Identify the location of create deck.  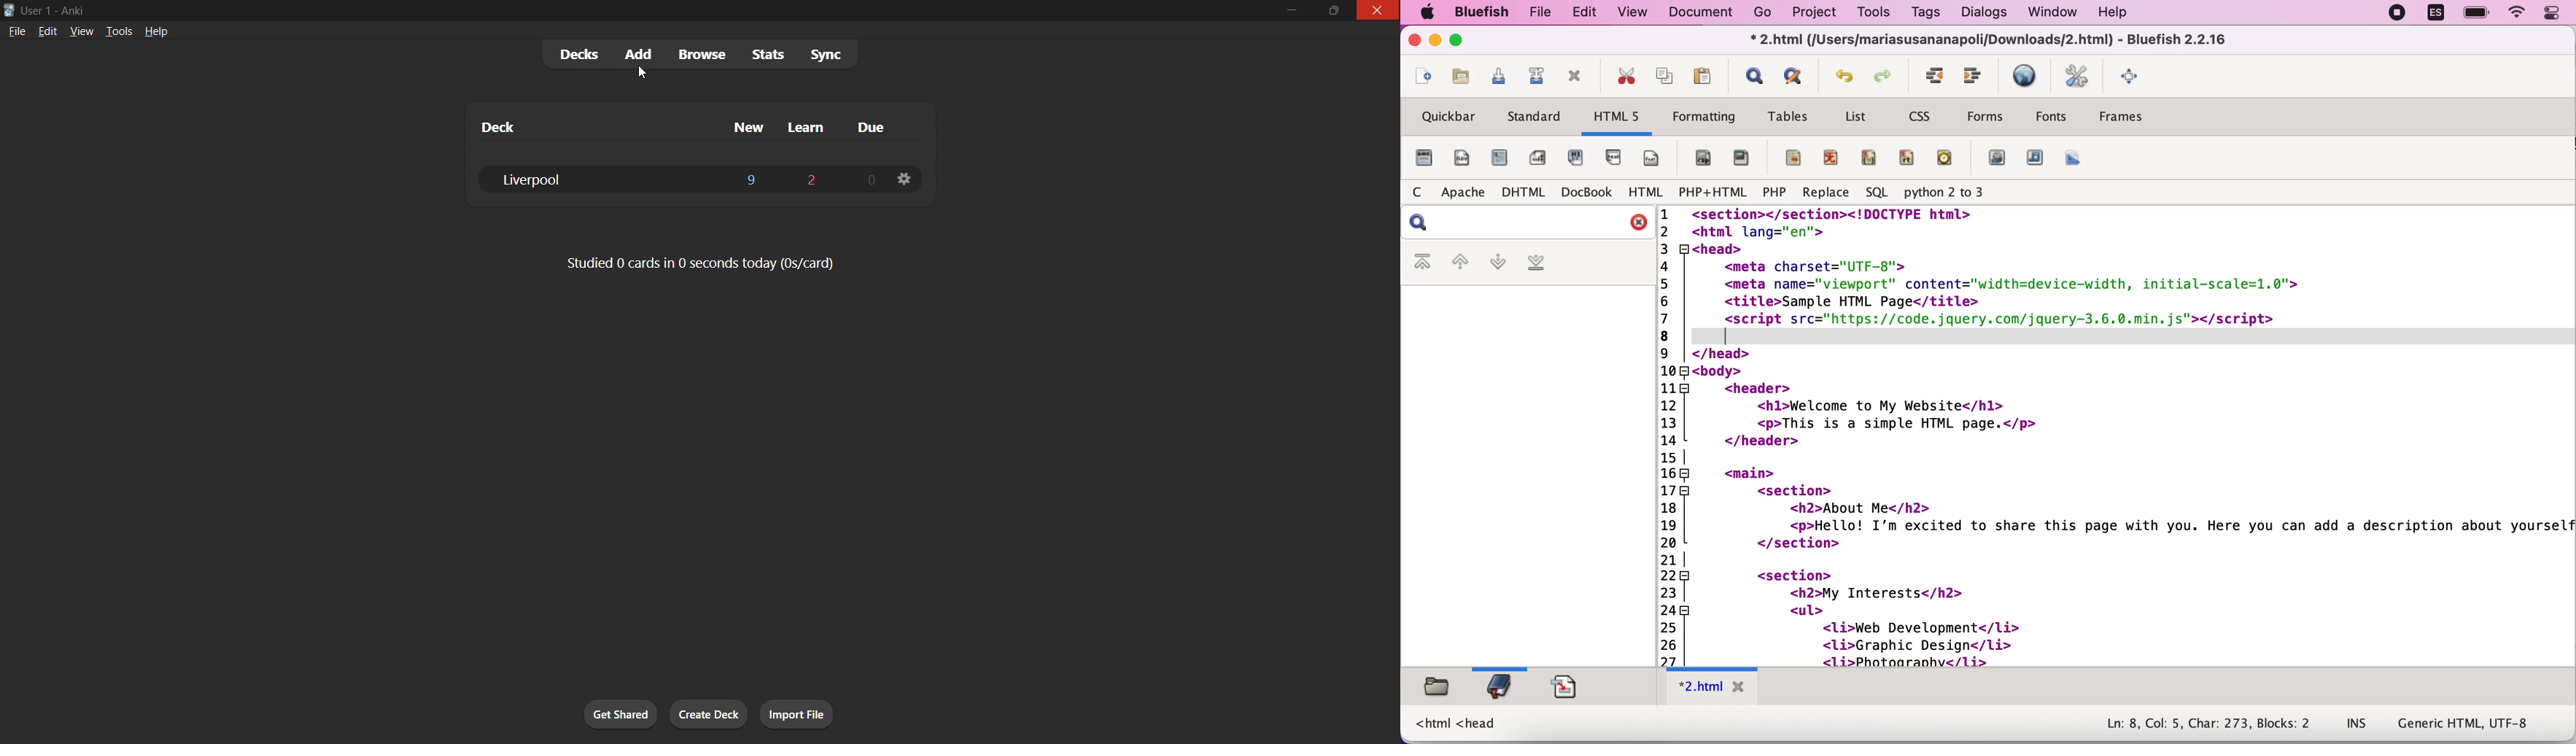
(709, 717).